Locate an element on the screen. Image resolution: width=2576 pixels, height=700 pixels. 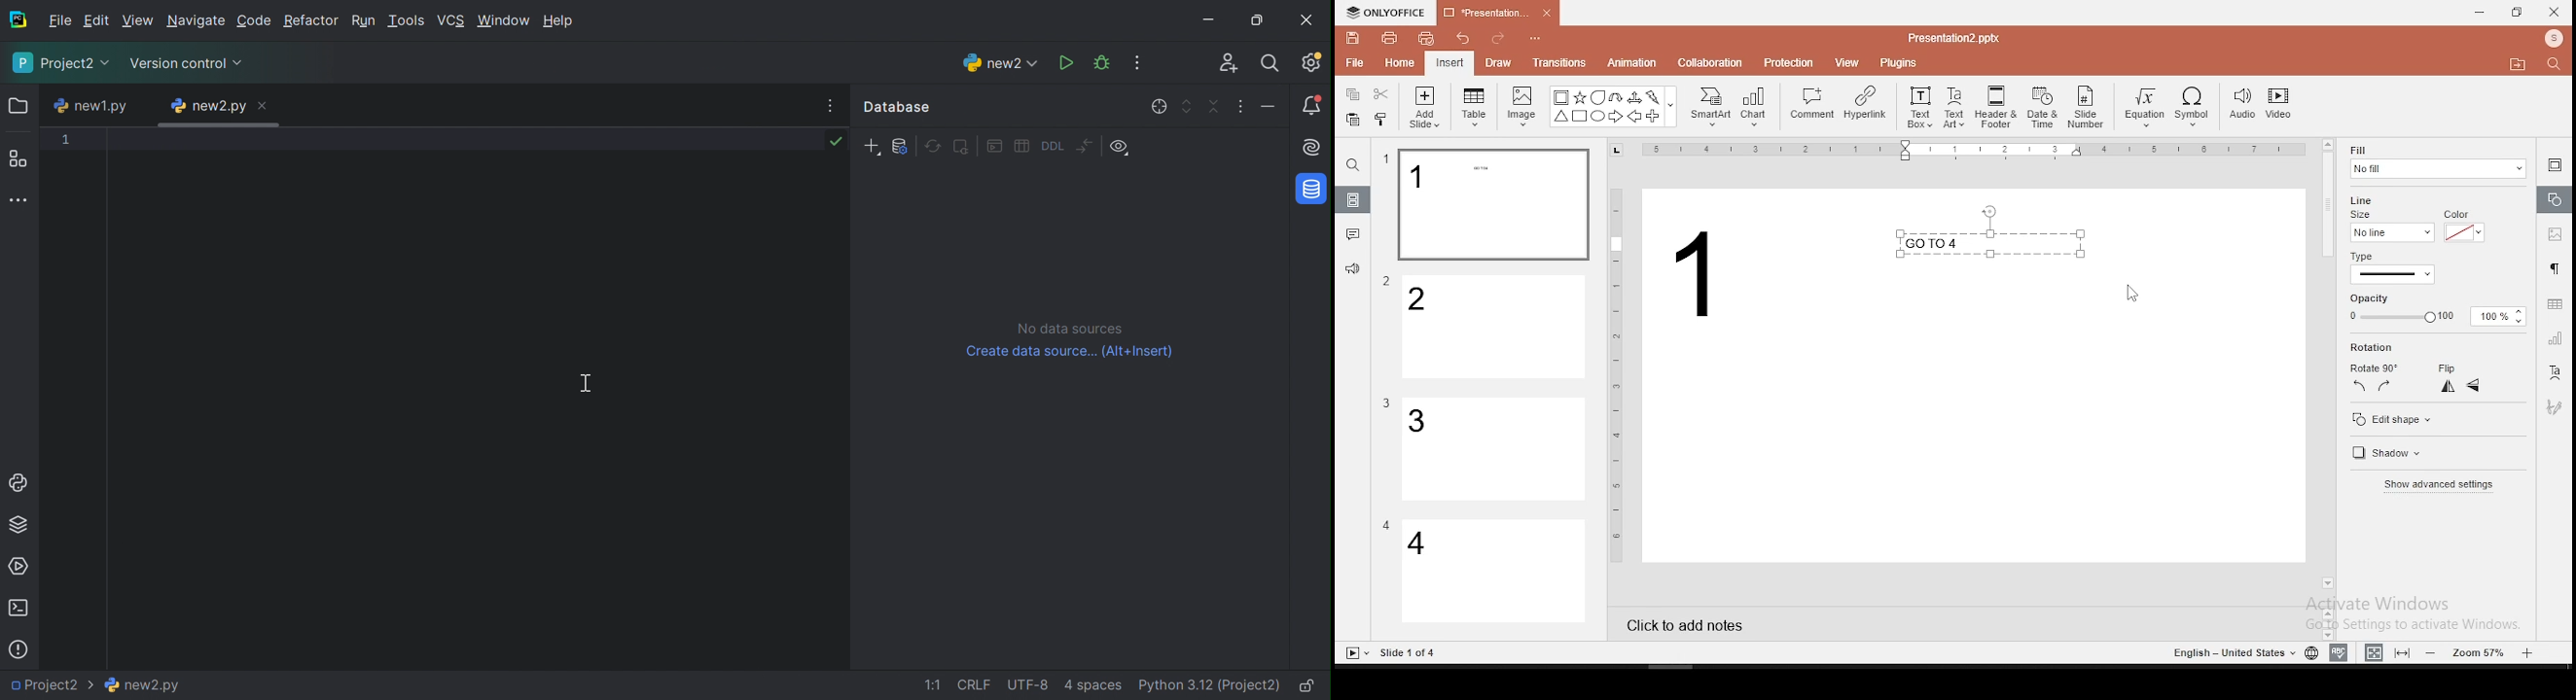
chart settings is located at coordinates (2554, 338).